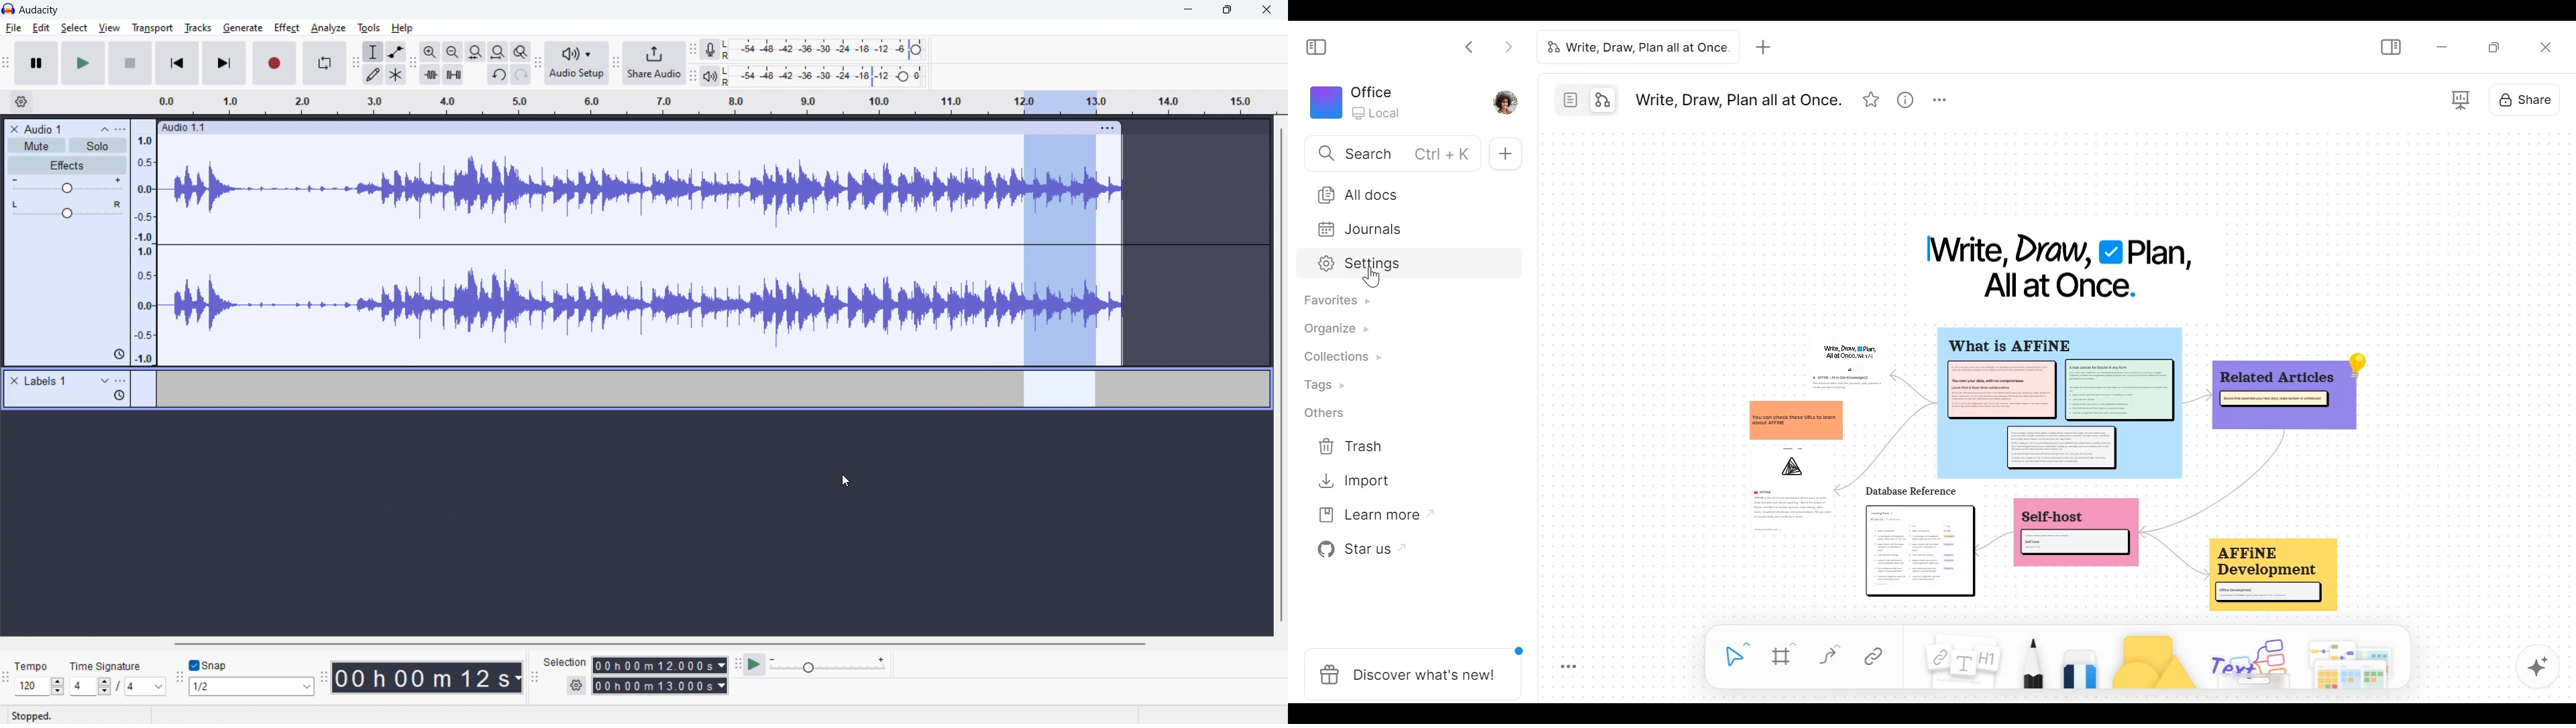 Image resolution: width=2576 pixels, height=728 pixels. What do you see at coordinates (1506, 152) in the screenshot?
I see `New document` at bounding box center [1506, 152].